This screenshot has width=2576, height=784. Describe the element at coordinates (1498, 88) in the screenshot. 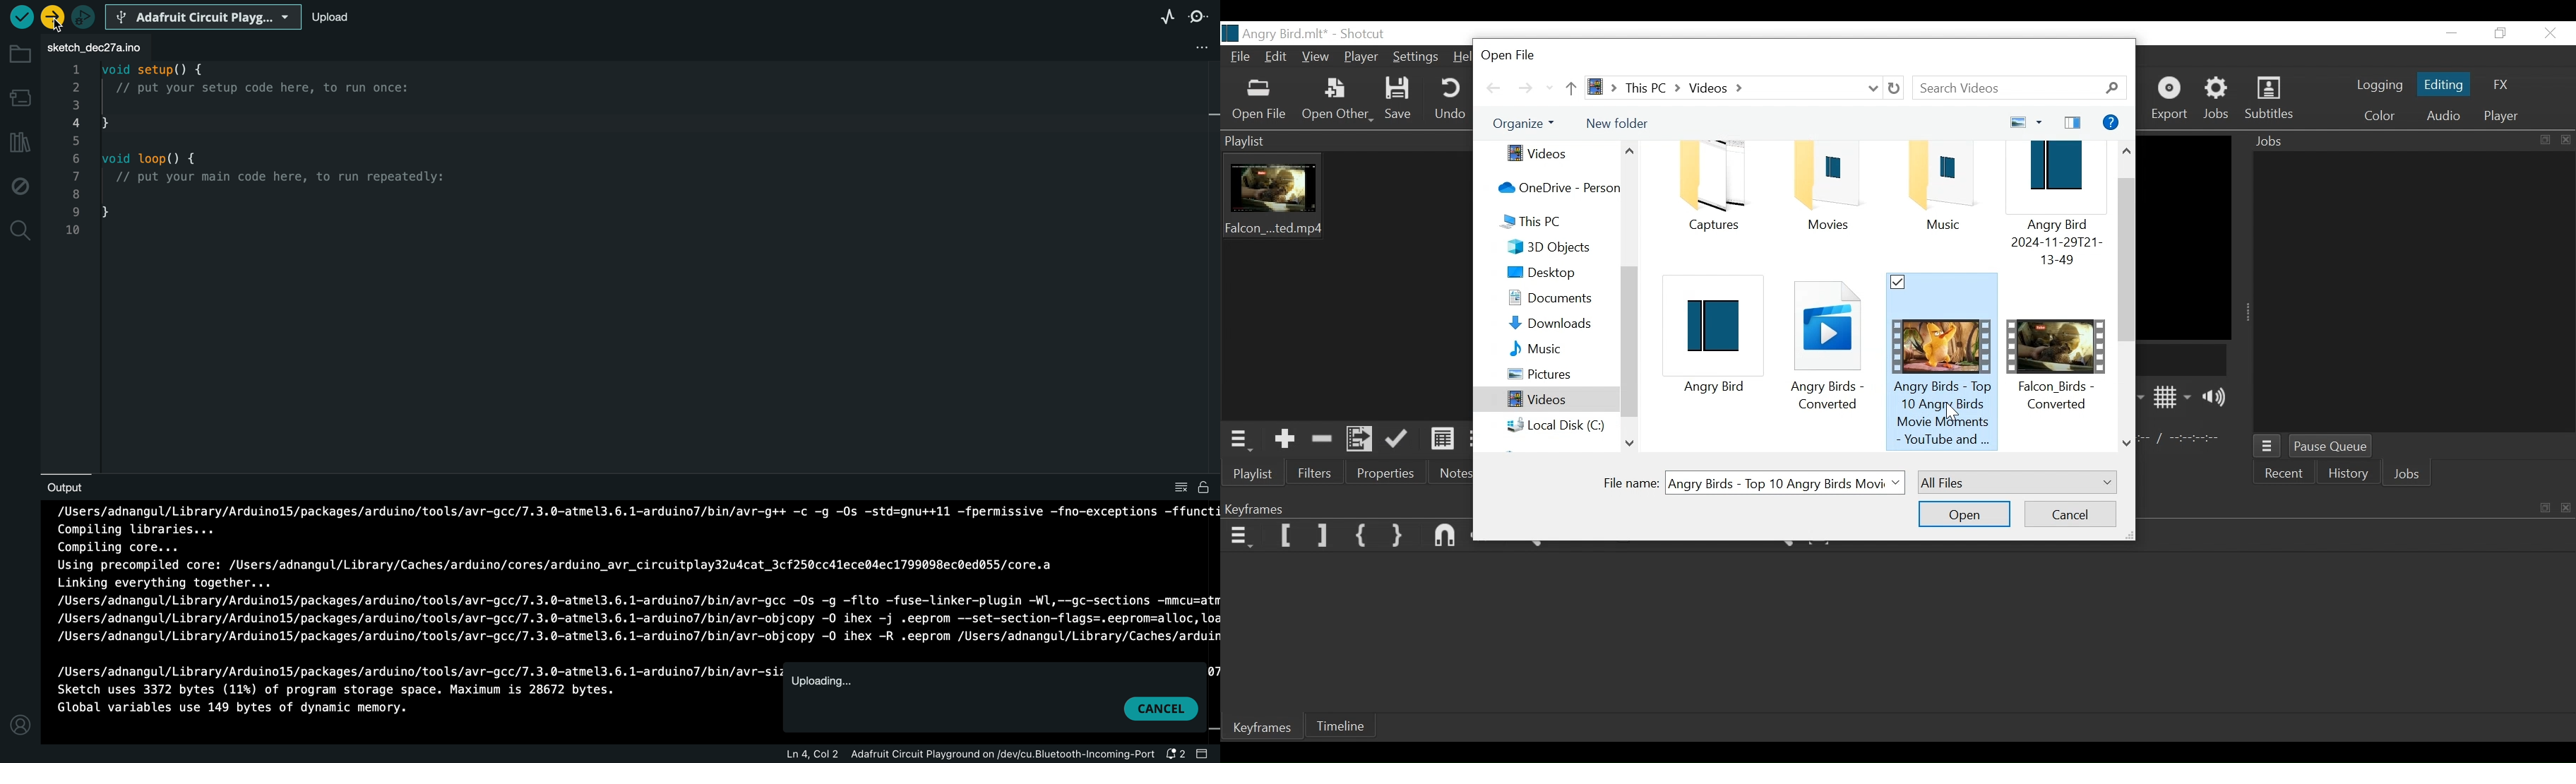

I see `Go Back` at that location.